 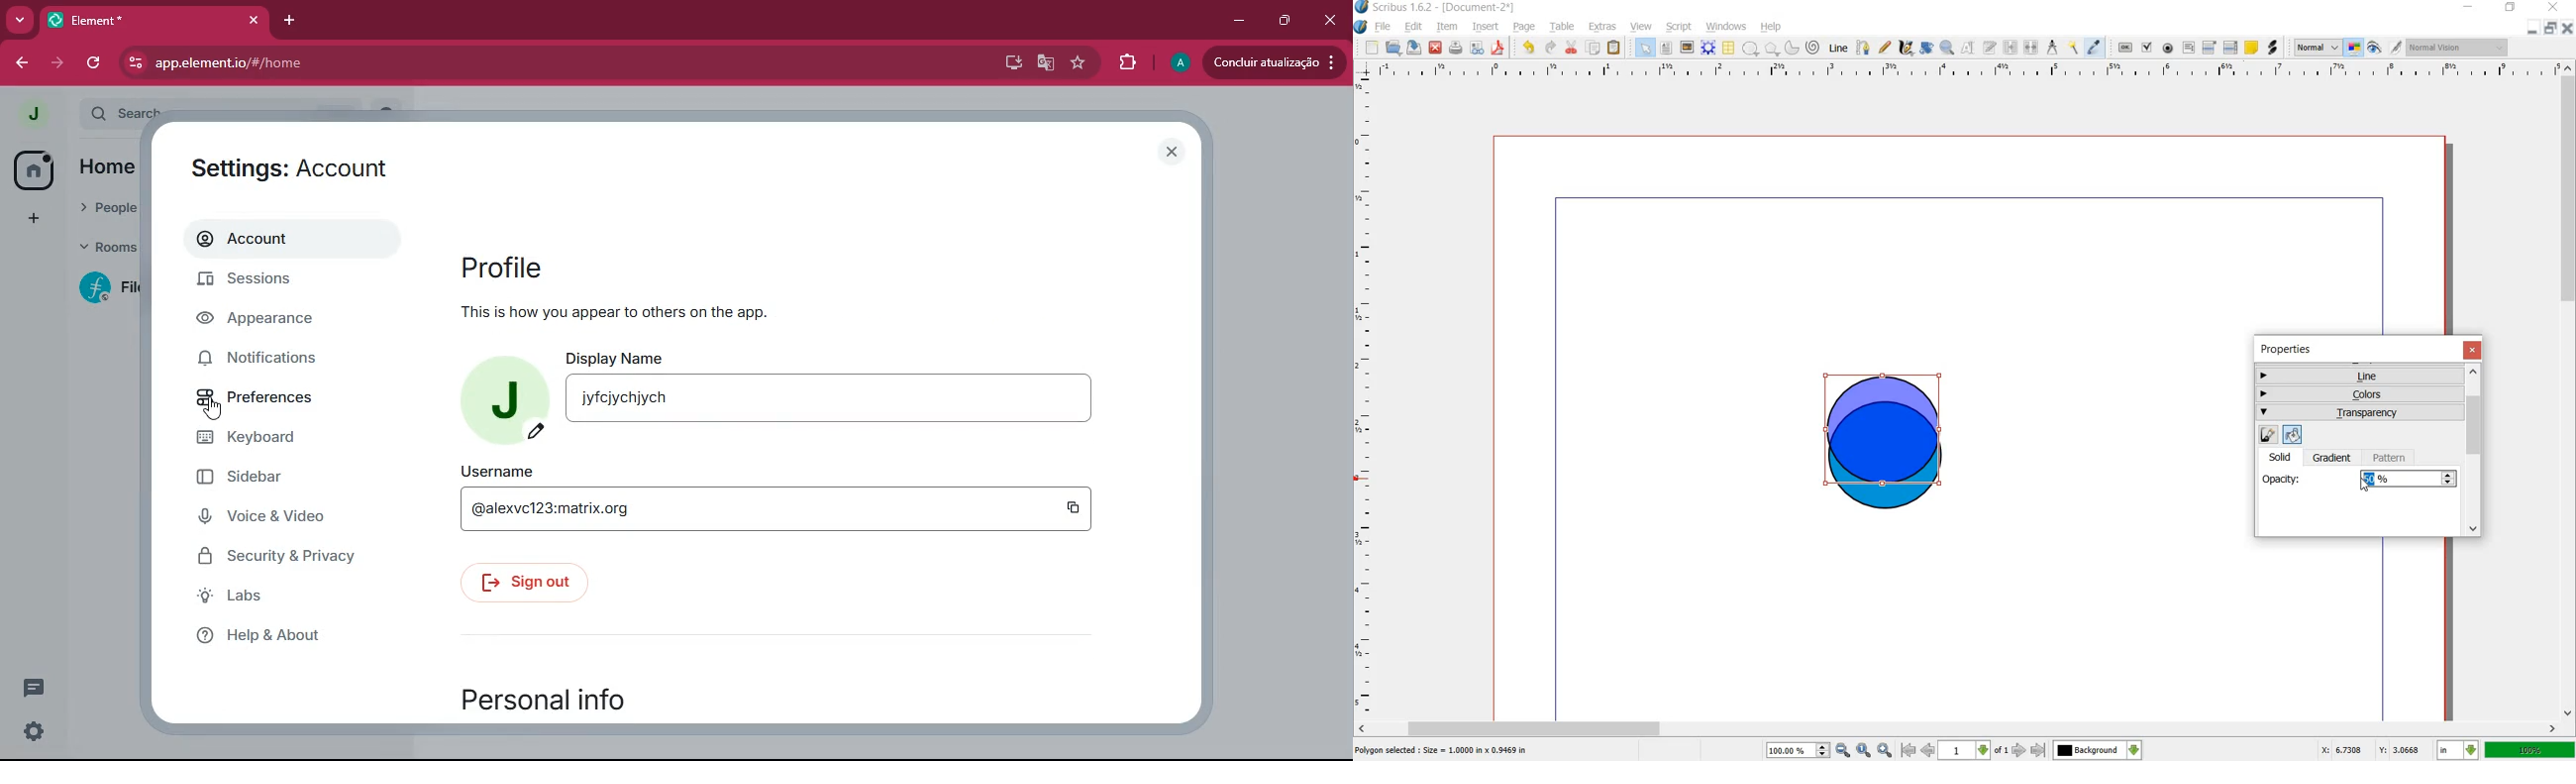 What do you see at coordinates (1726, 27) in the screenshot?
I see `windows` at bounding box center [1726, 27].